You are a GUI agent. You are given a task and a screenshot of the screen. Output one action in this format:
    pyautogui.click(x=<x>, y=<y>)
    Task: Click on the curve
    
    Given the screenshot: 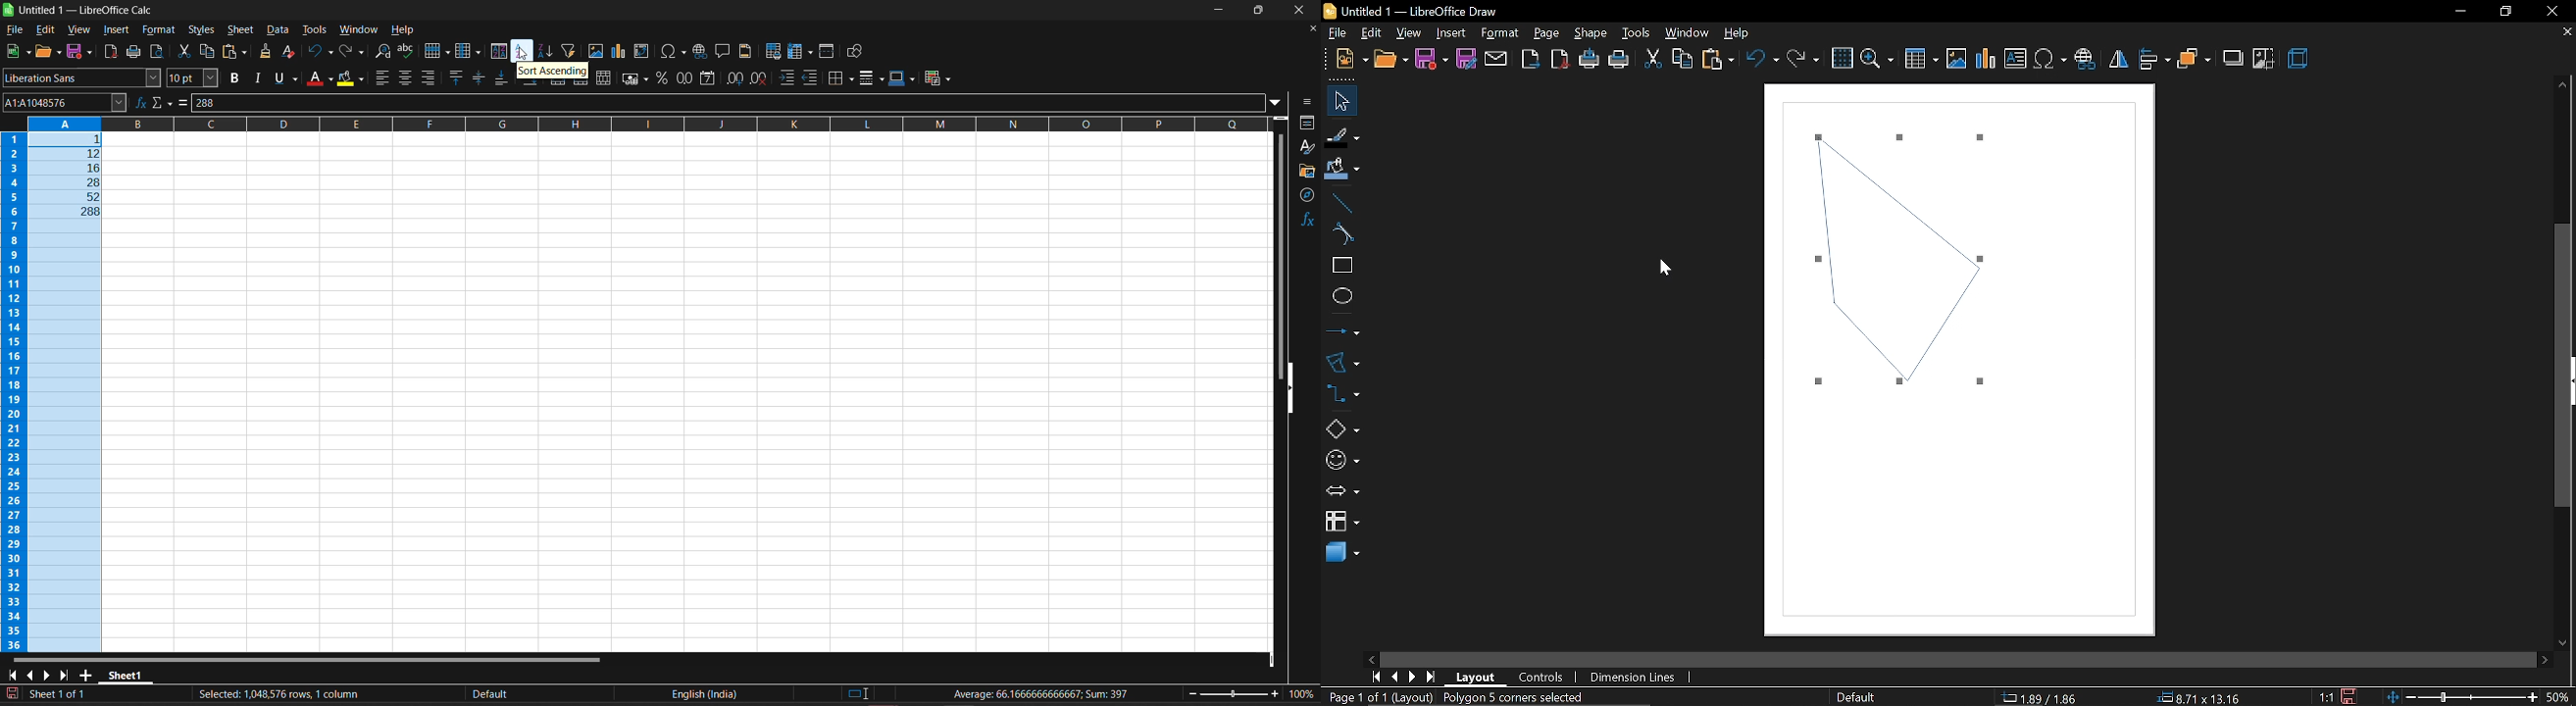 What is the action you would take?
    pyautogui.click(x=1339, y=235)
    